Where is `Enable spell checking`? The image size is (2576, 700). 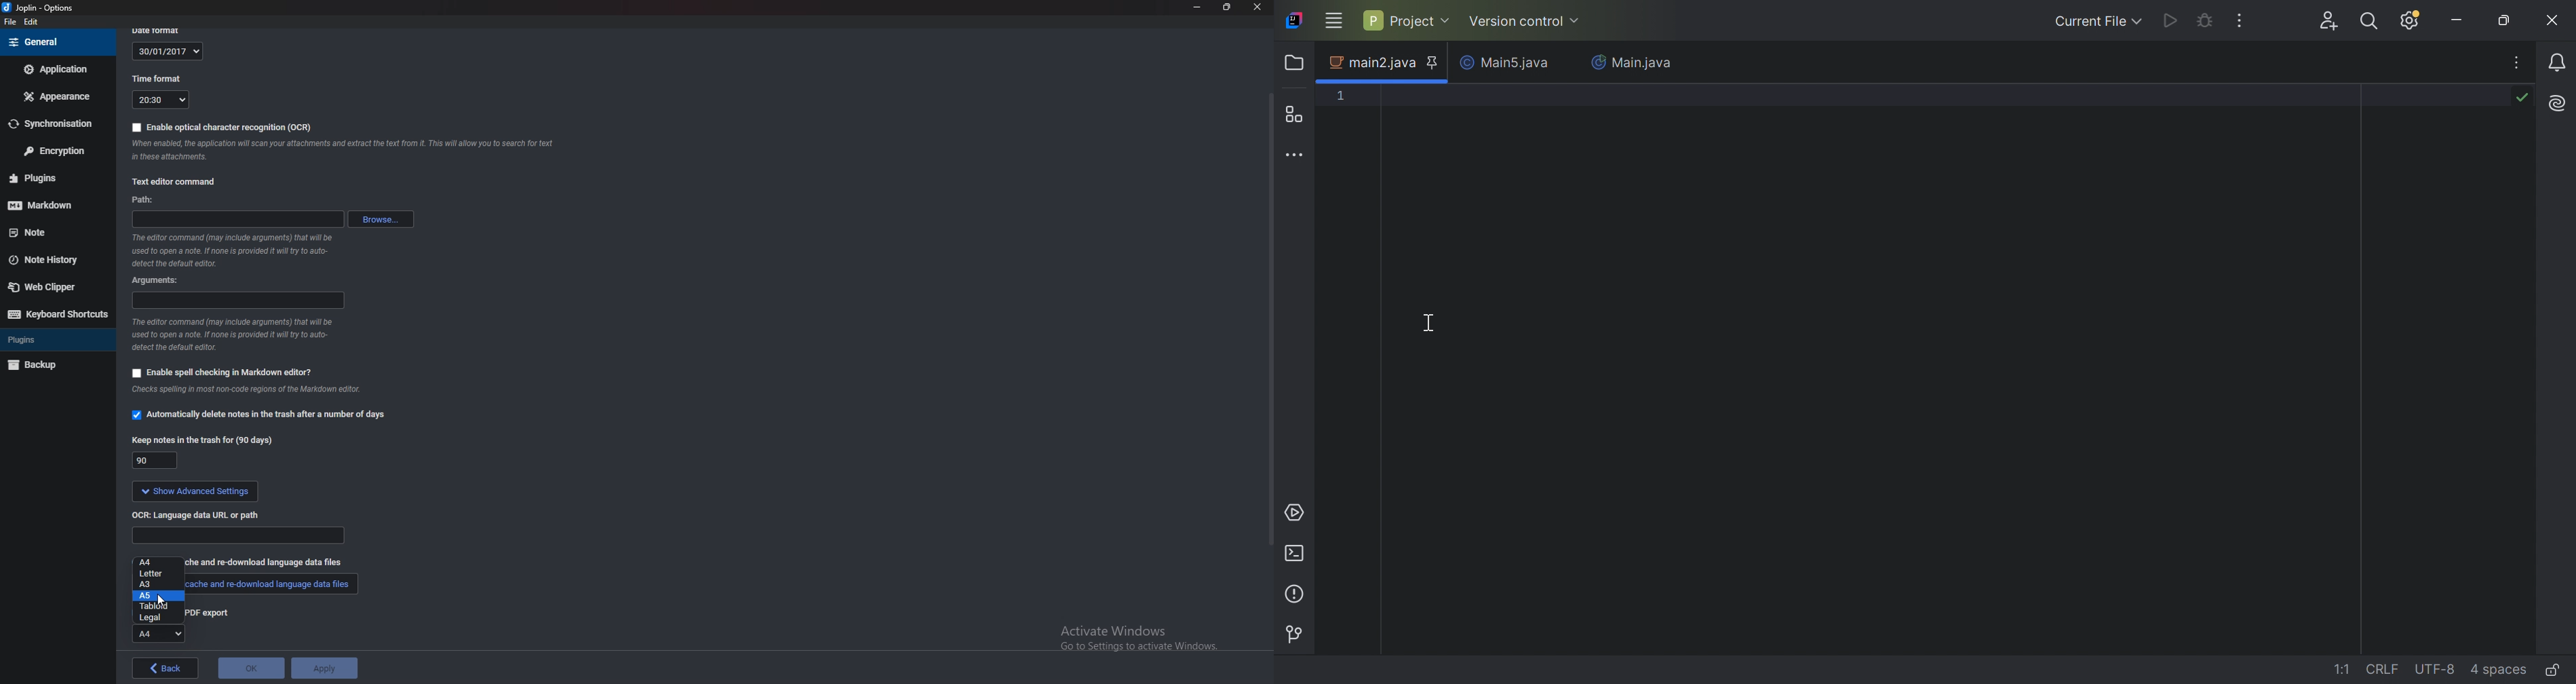
Enable spell checking is located at coordinates (222, 373).